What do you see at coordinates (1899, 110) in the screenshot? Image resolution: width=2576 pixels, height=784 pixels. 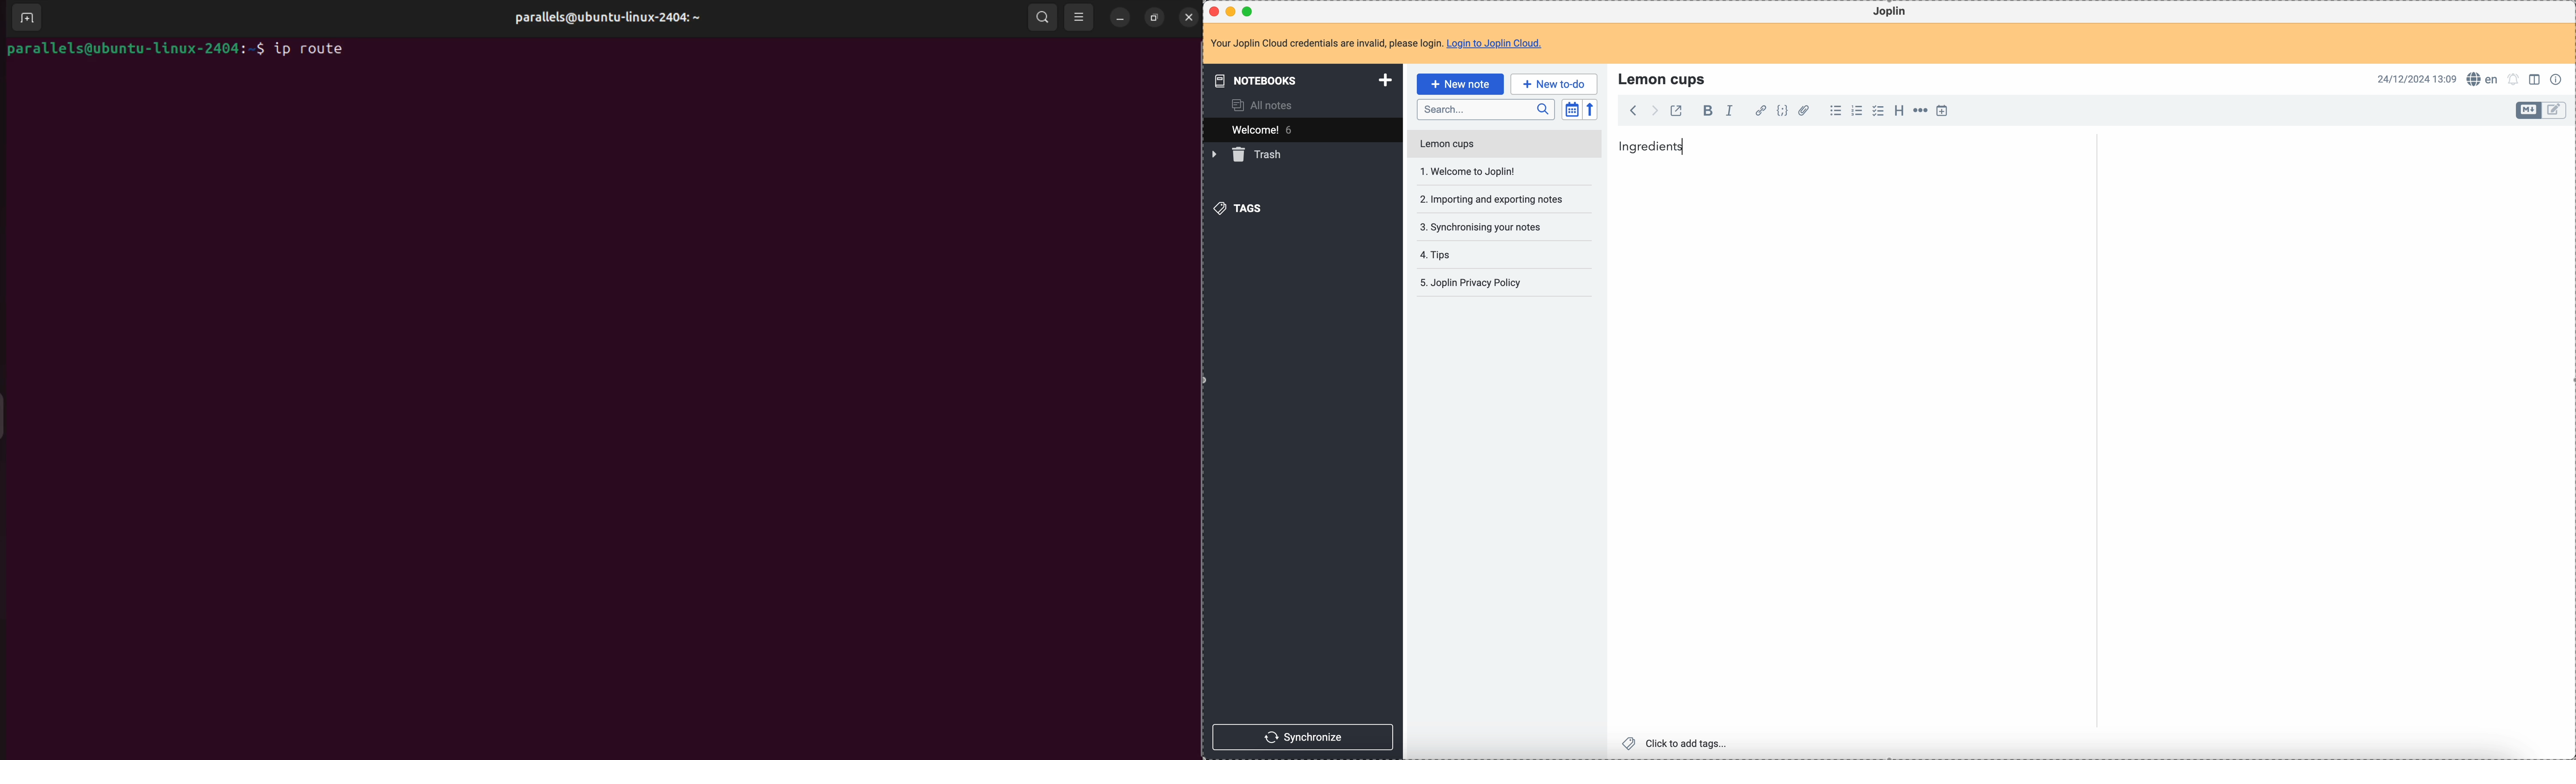 I see `heading` at bounding box center [1899, 110].